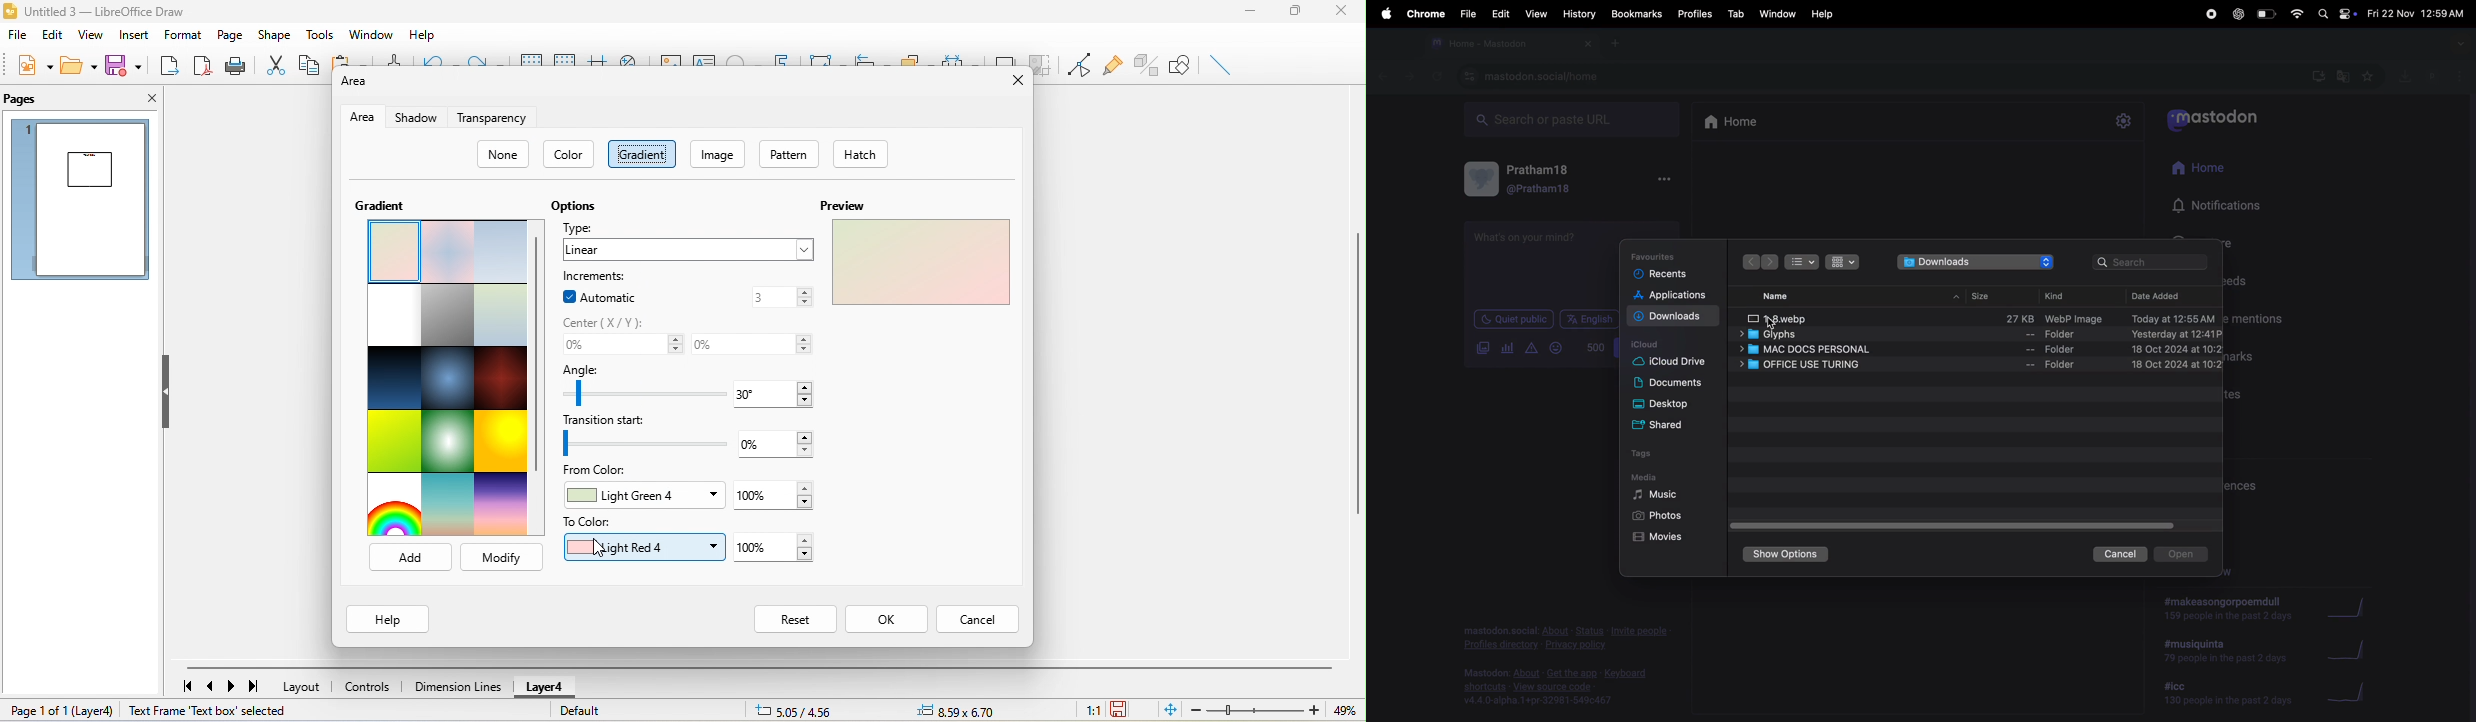 Image resolution: width=2492 pixels, height=728 pixels. I want to click on light green 4, so click(643, 498).